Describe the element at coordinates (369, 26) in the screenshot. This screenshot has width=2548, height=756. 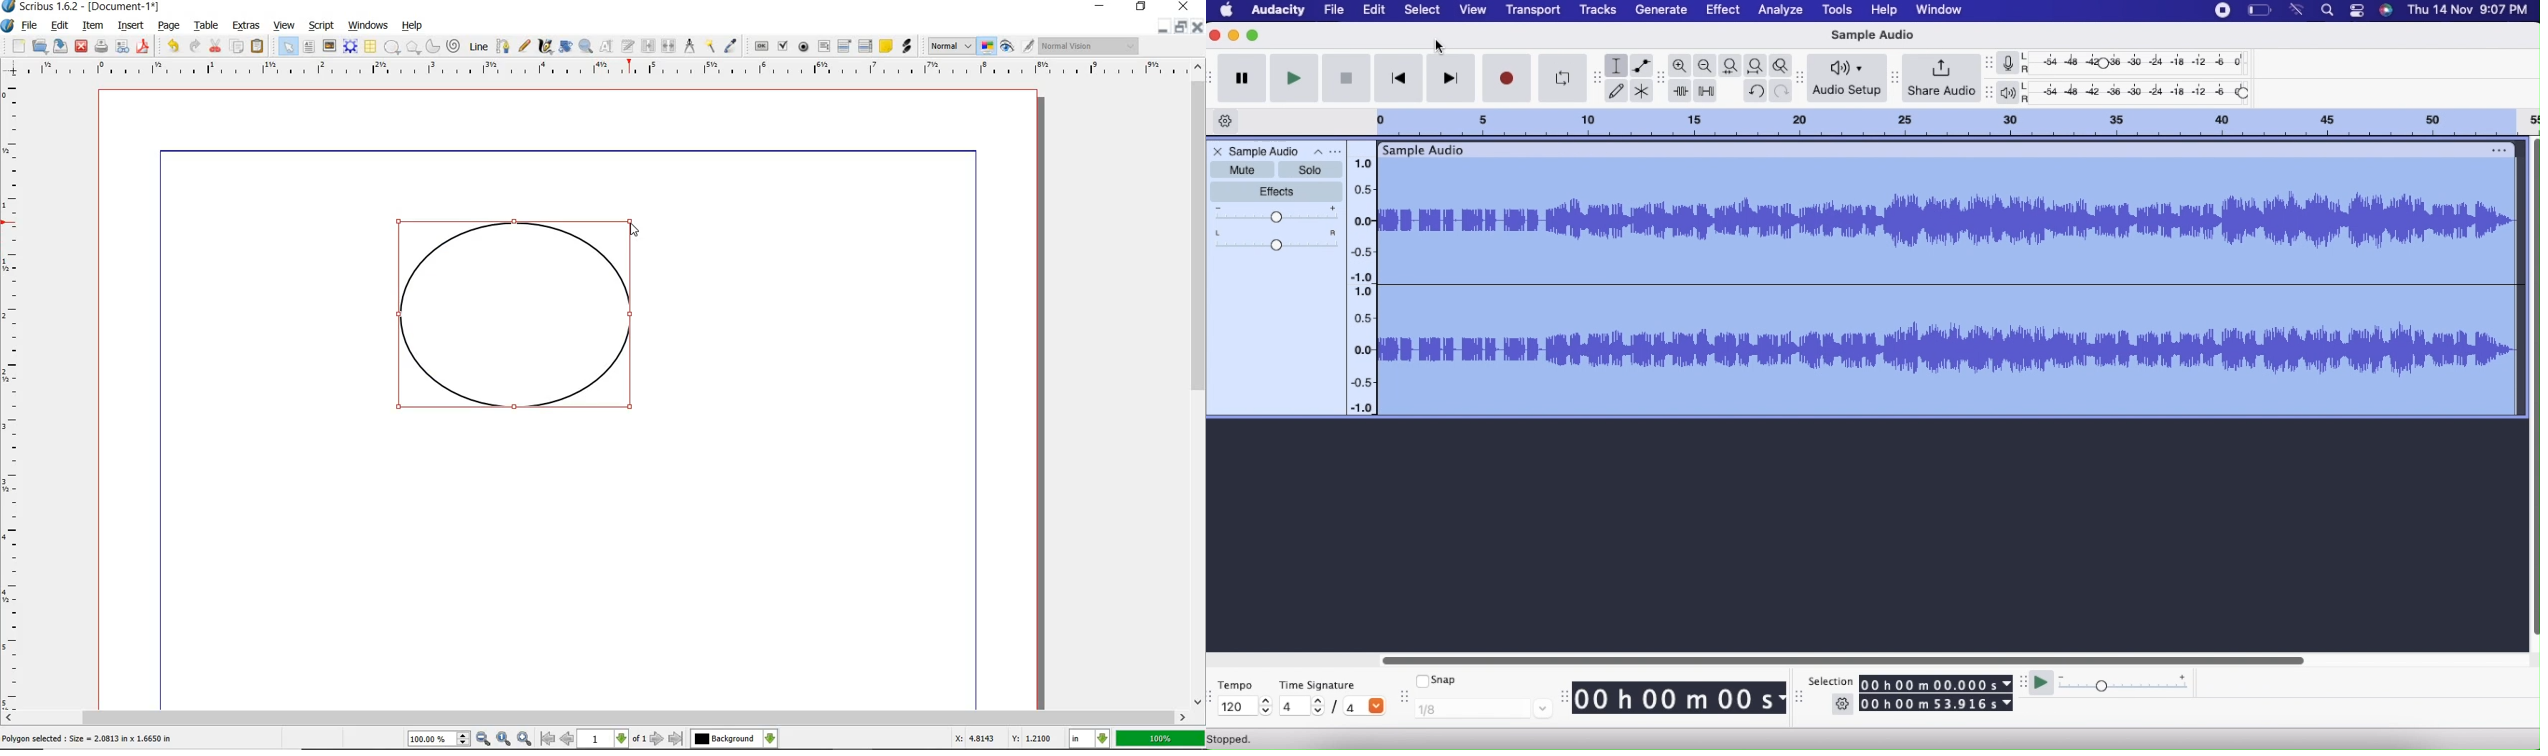
I see `WINDOWS` at that location.